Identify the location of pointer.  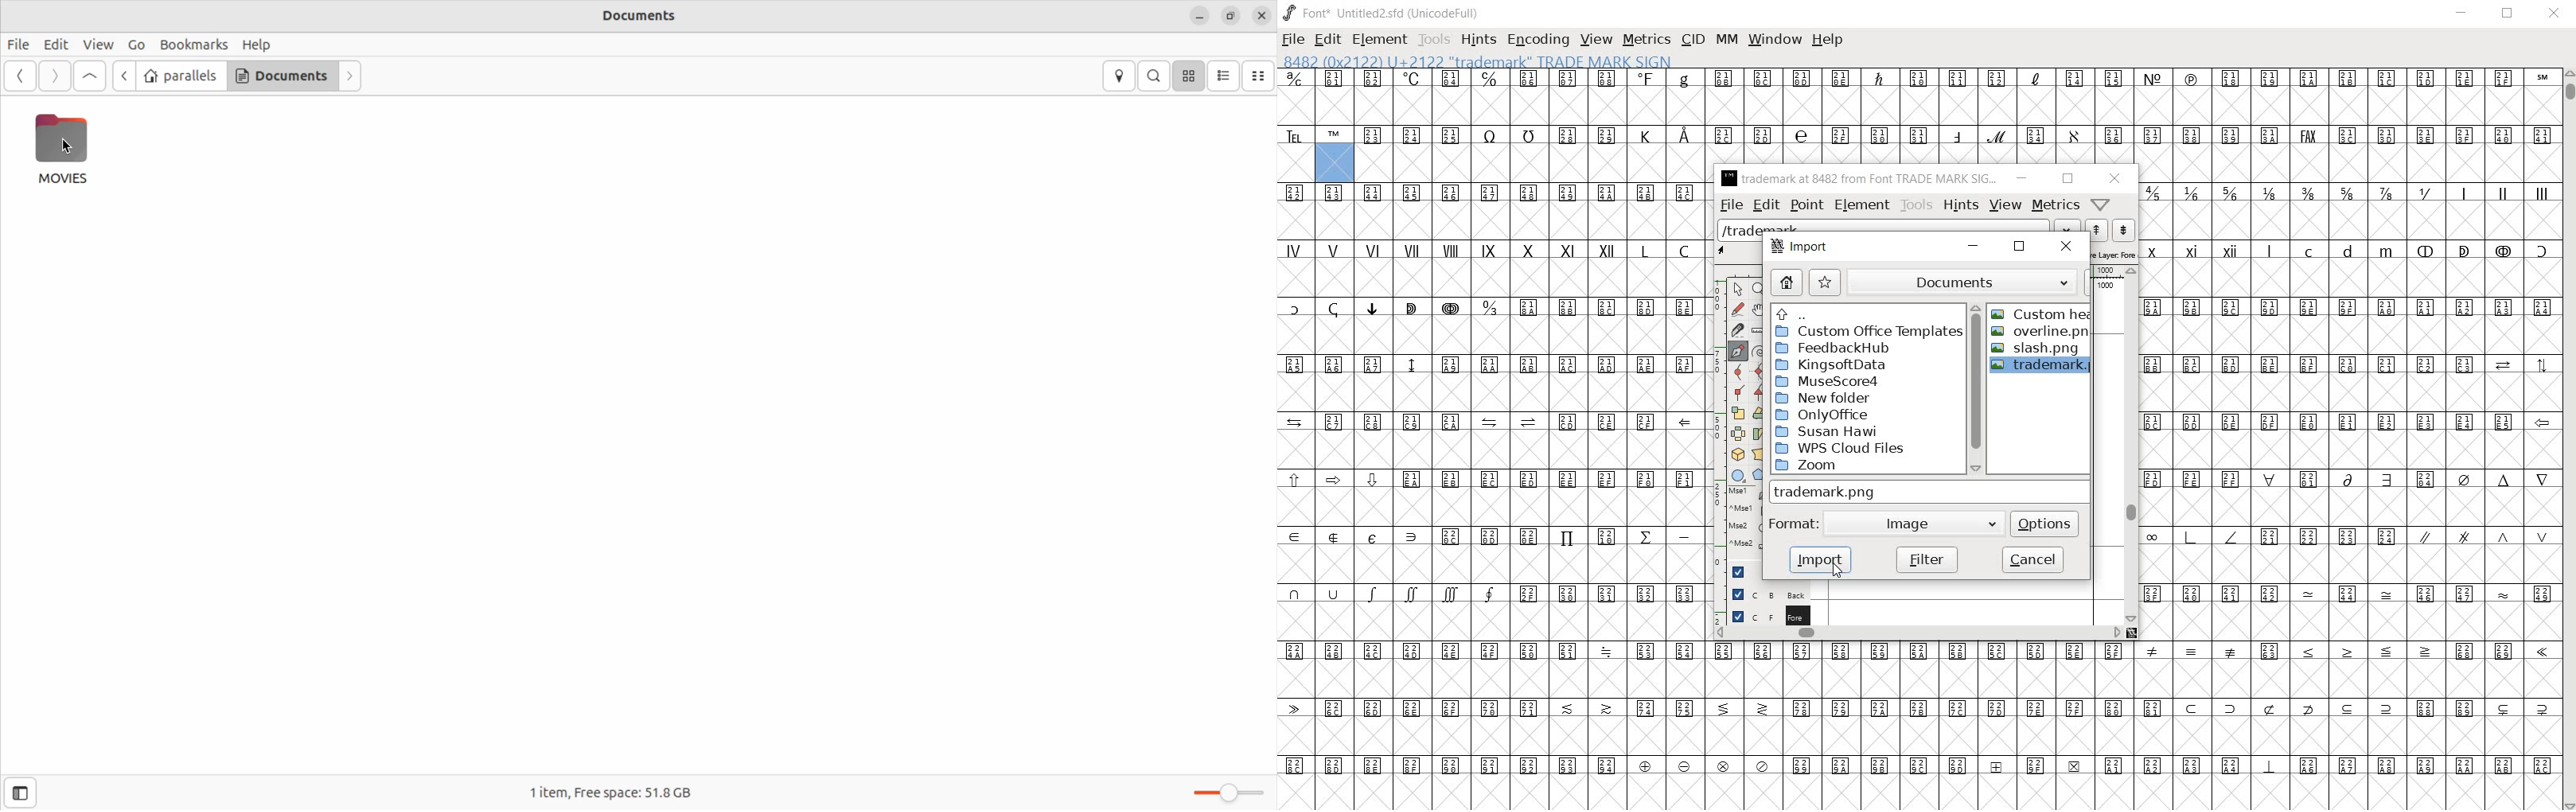
(1738, 289).